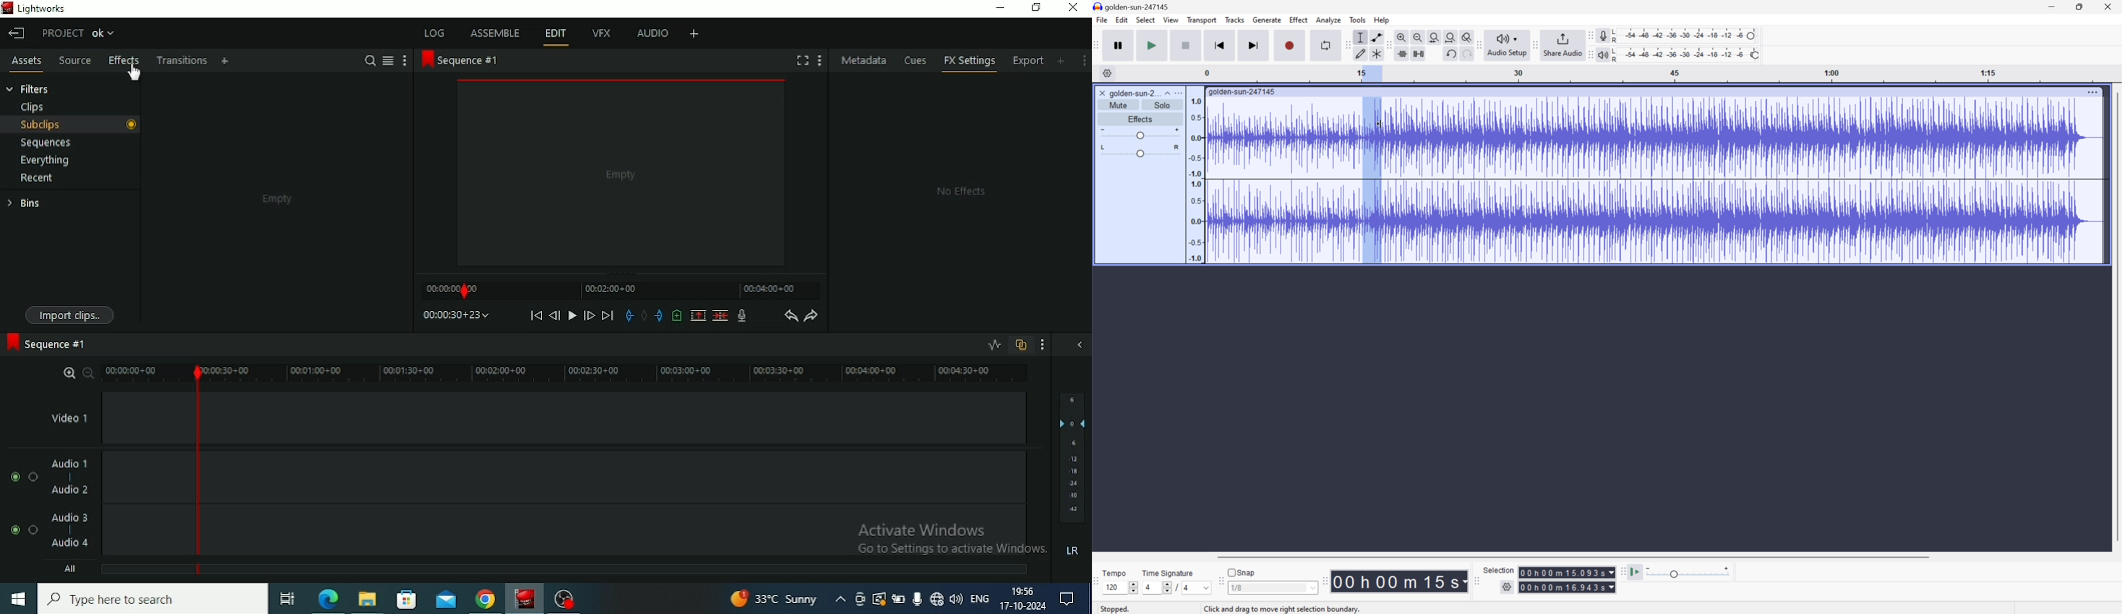 This screenshot has width=2128, height=616. Describe the element at coordinates (459, 61) in the screenshot. I see `sequence #1` at that location.